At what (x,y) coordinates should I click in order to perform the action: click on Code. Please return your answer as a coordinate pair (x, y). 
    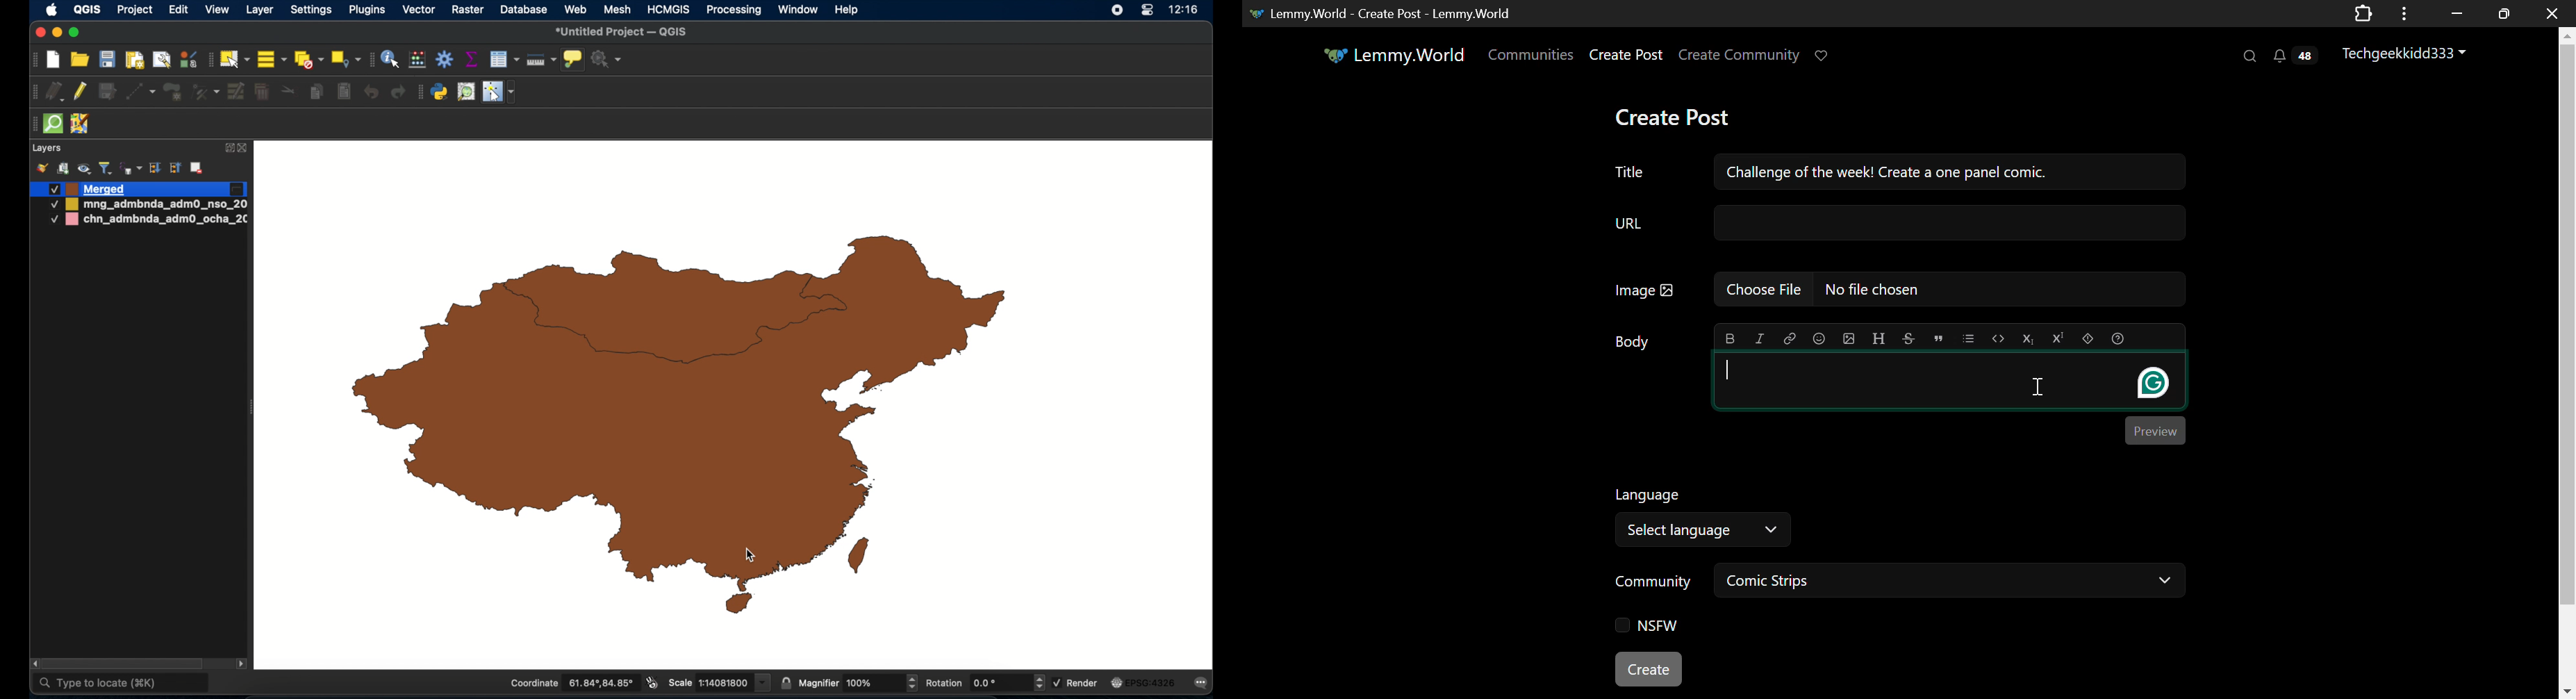
    Looking at the image, I should click on (1998, 338).